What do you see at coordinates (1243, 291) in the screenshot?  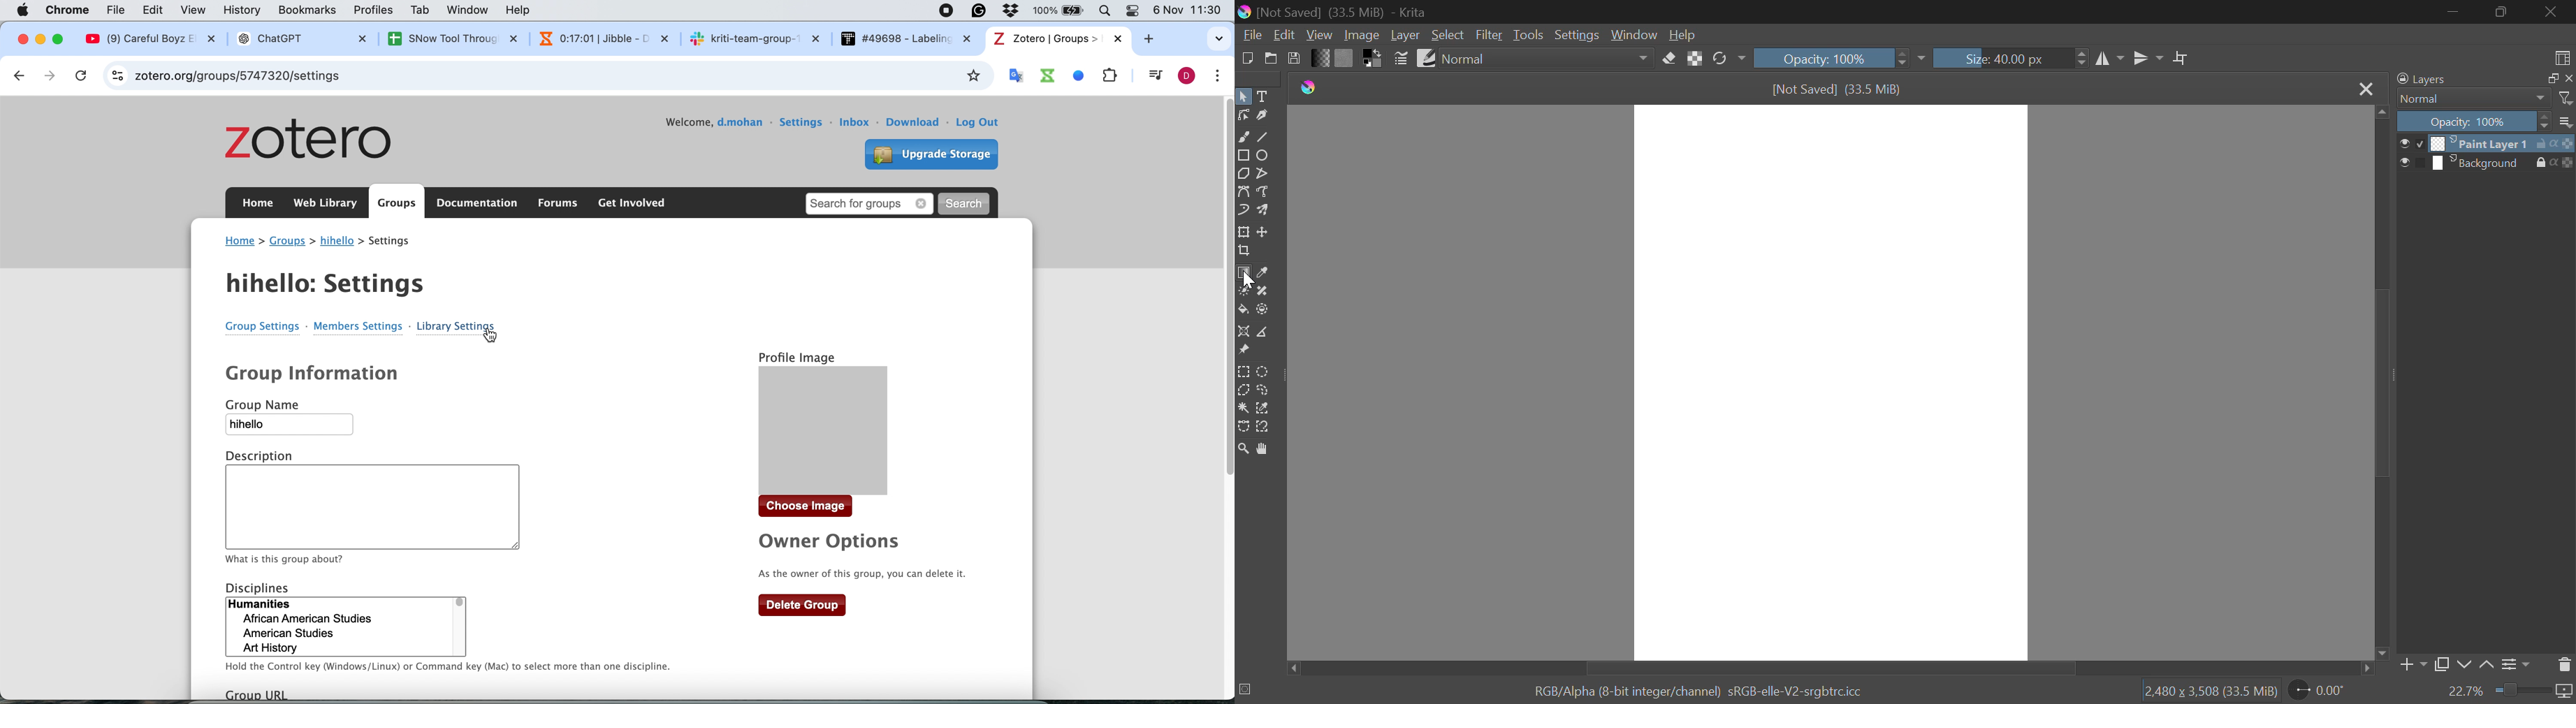 I see `Colorize Mask Tool` at bounding box center [1243, 291].